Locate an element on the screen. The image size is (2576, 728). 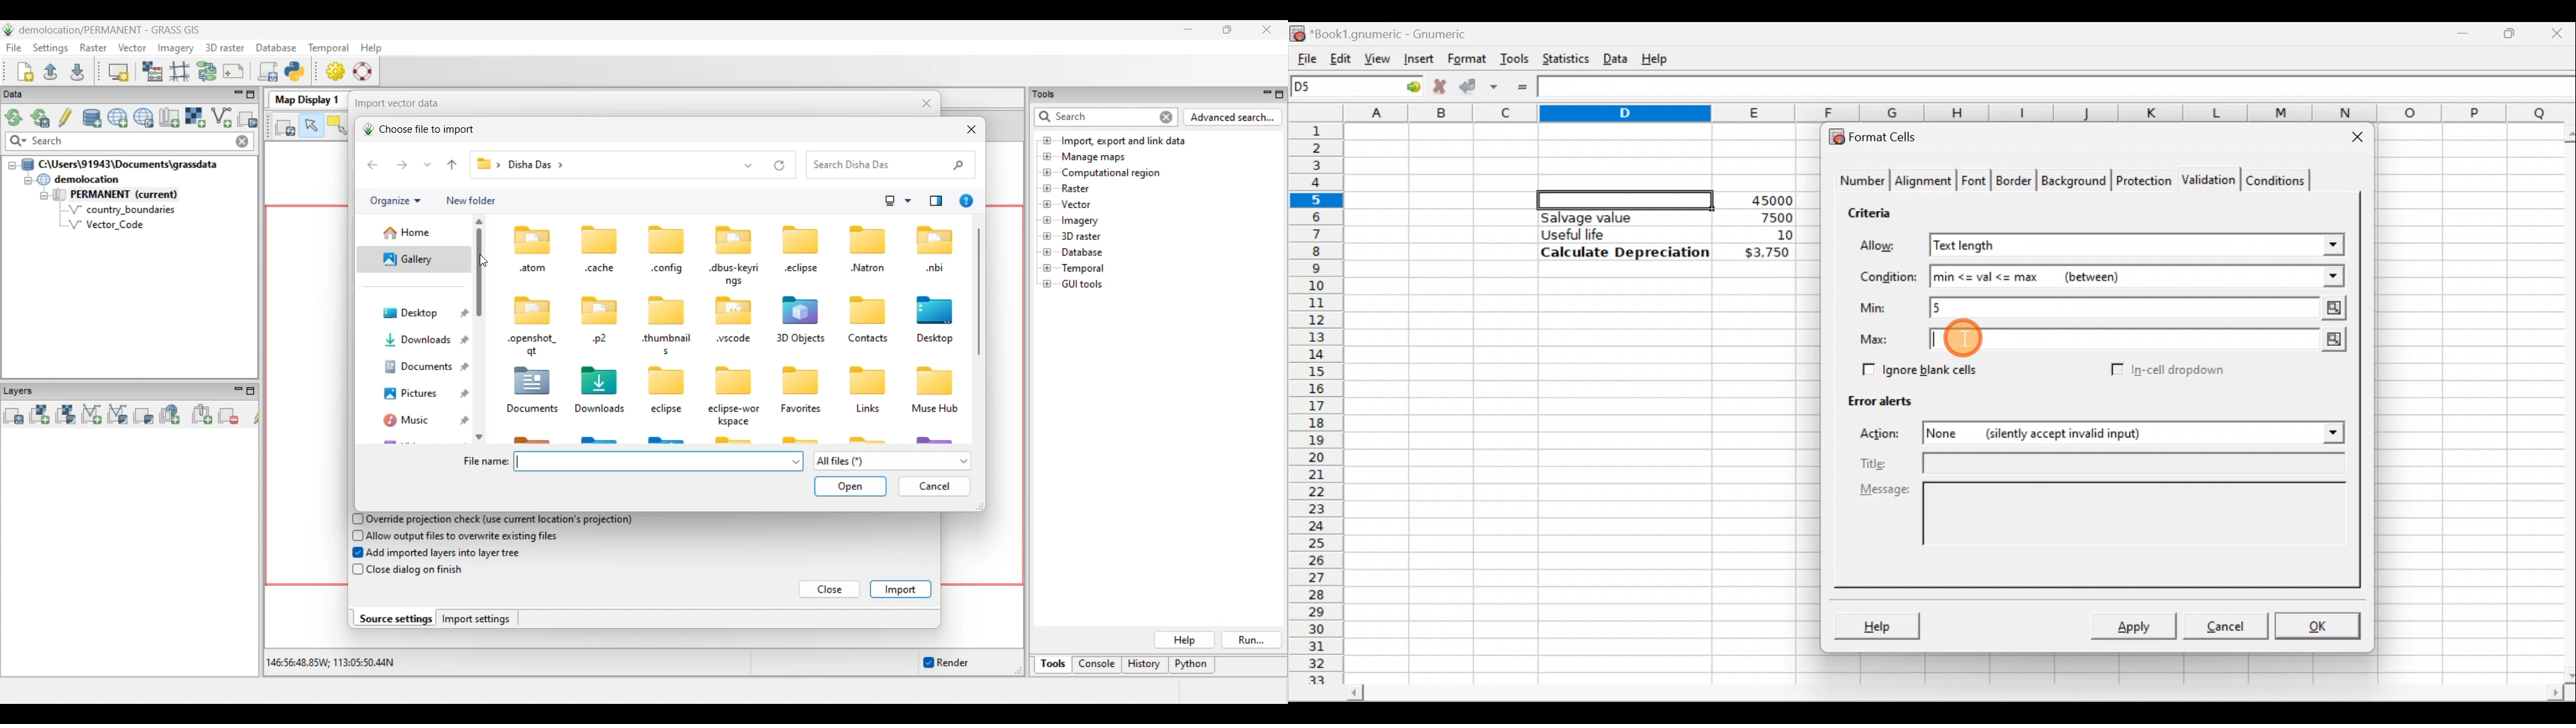
Max value is located at coordinates (2141, 342).